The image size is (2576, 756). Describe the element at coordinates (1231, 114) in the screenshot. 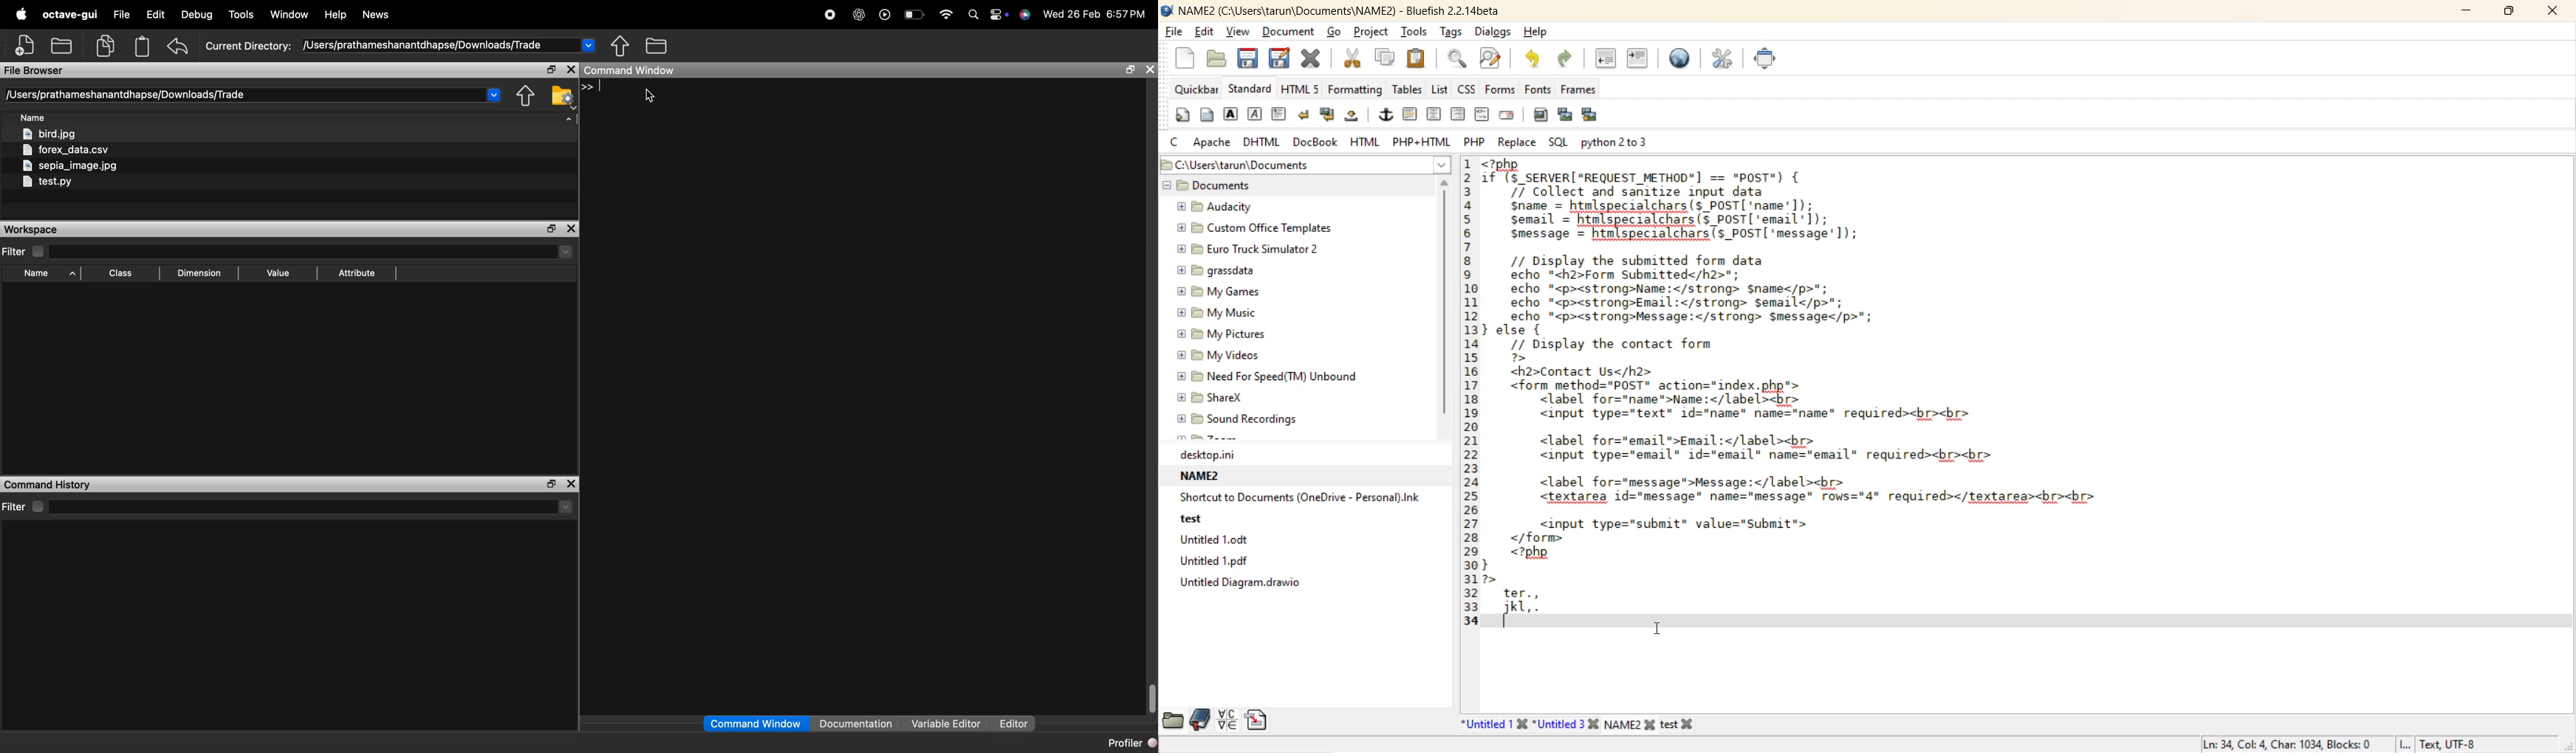

I see `strong` at that location.